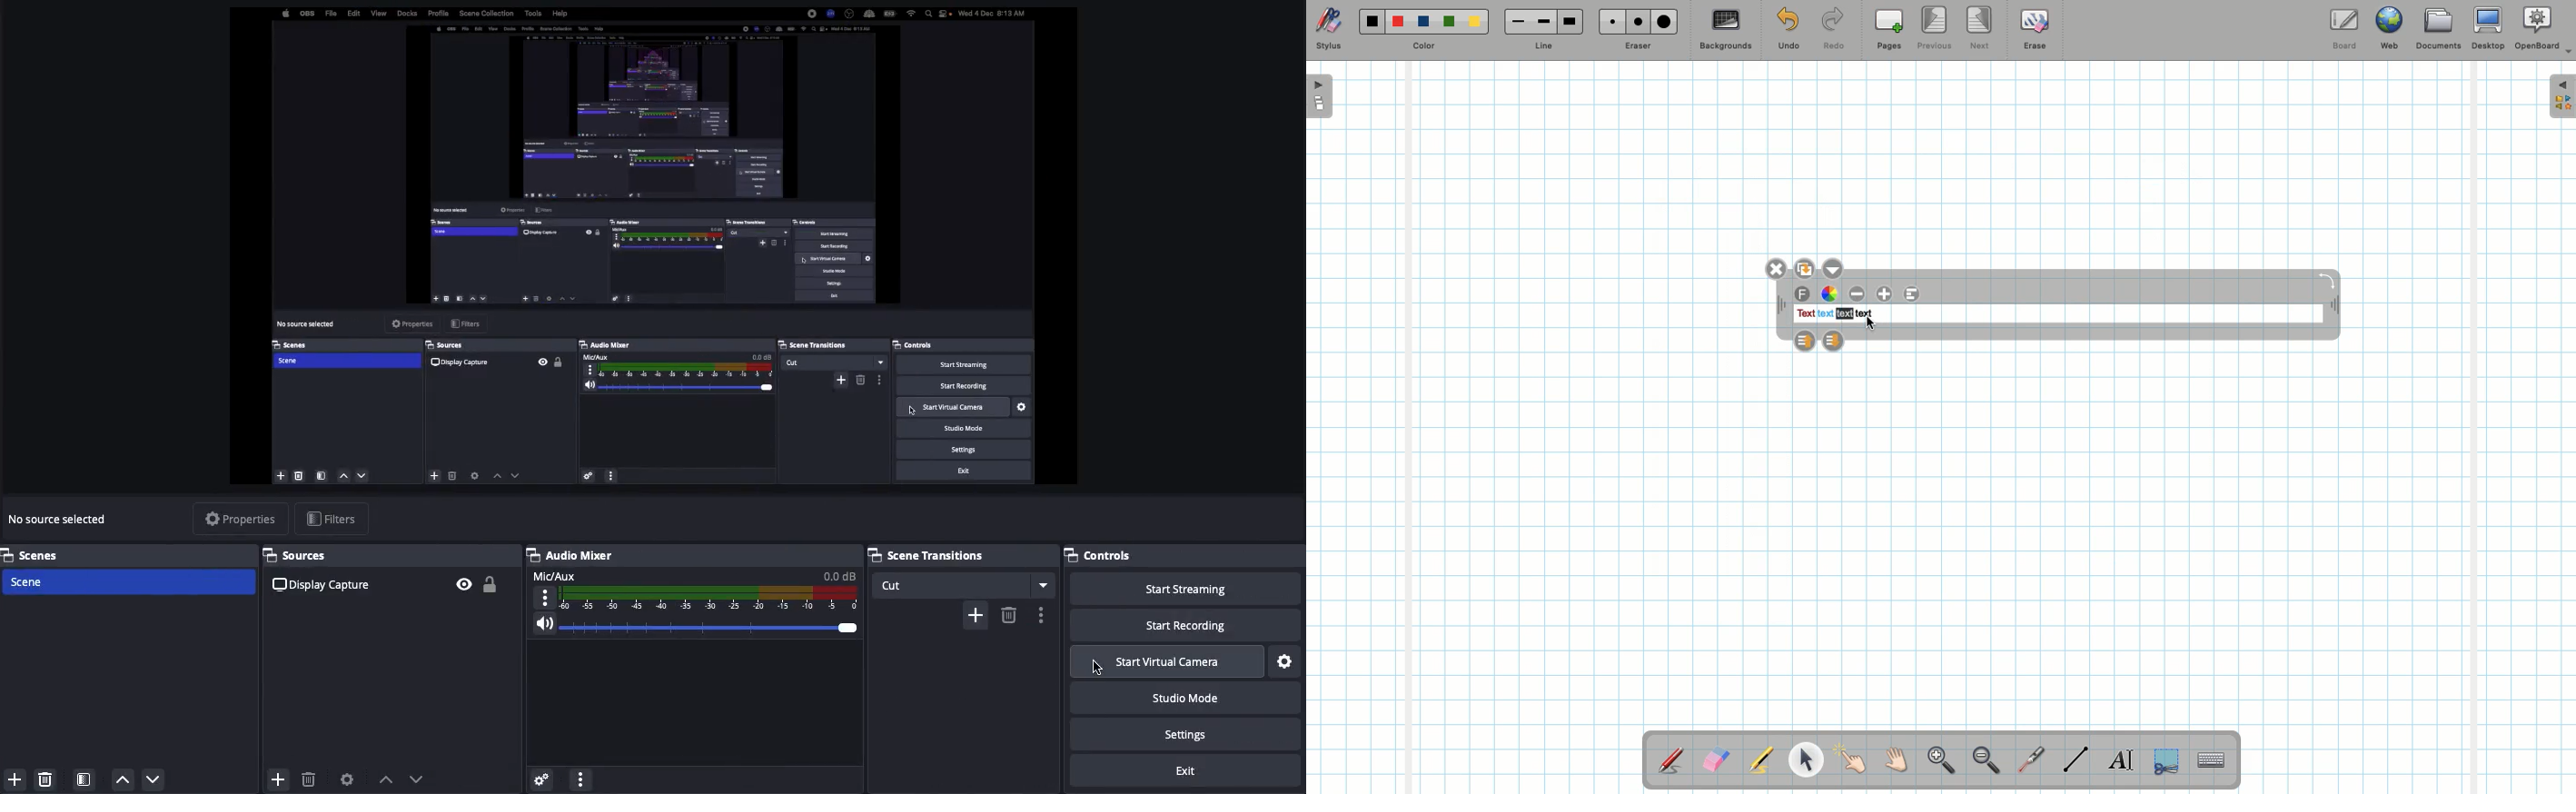 The height and width of the screenshot is (812, 2576). I want to click on Screen, so click(656, 246).